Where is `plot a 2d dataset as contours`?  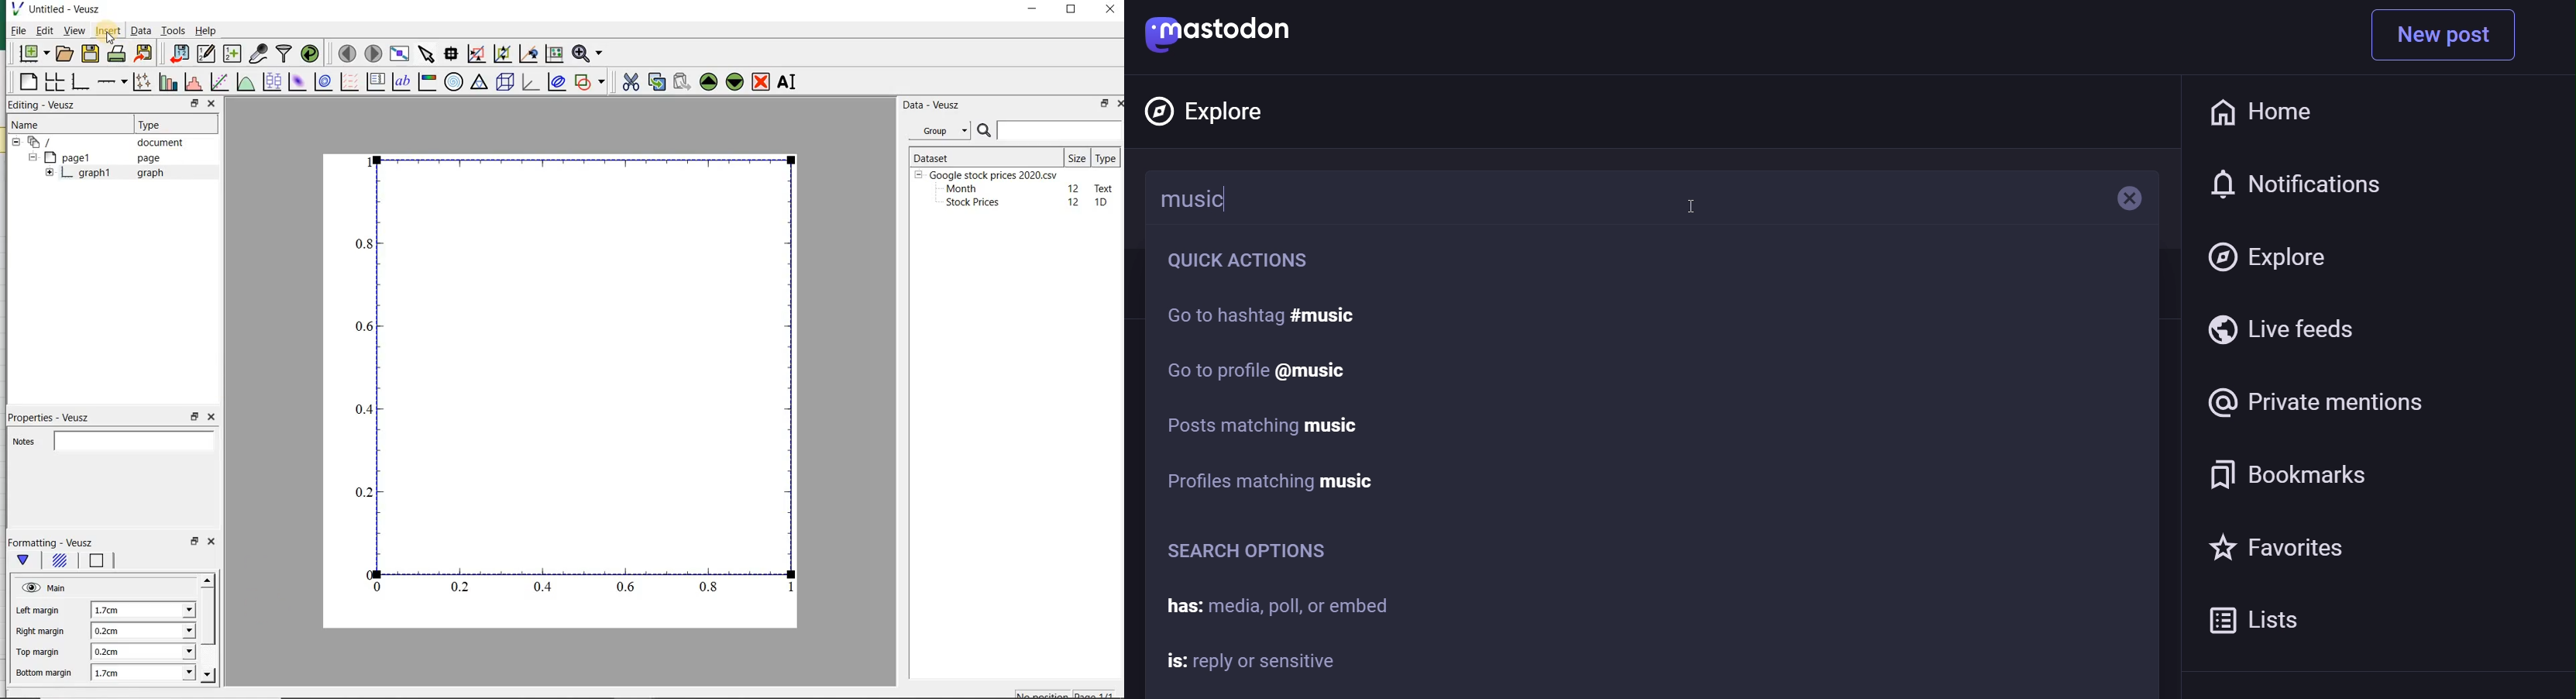 plot a 2d dataset as contours is located at coordinates (321, 83).